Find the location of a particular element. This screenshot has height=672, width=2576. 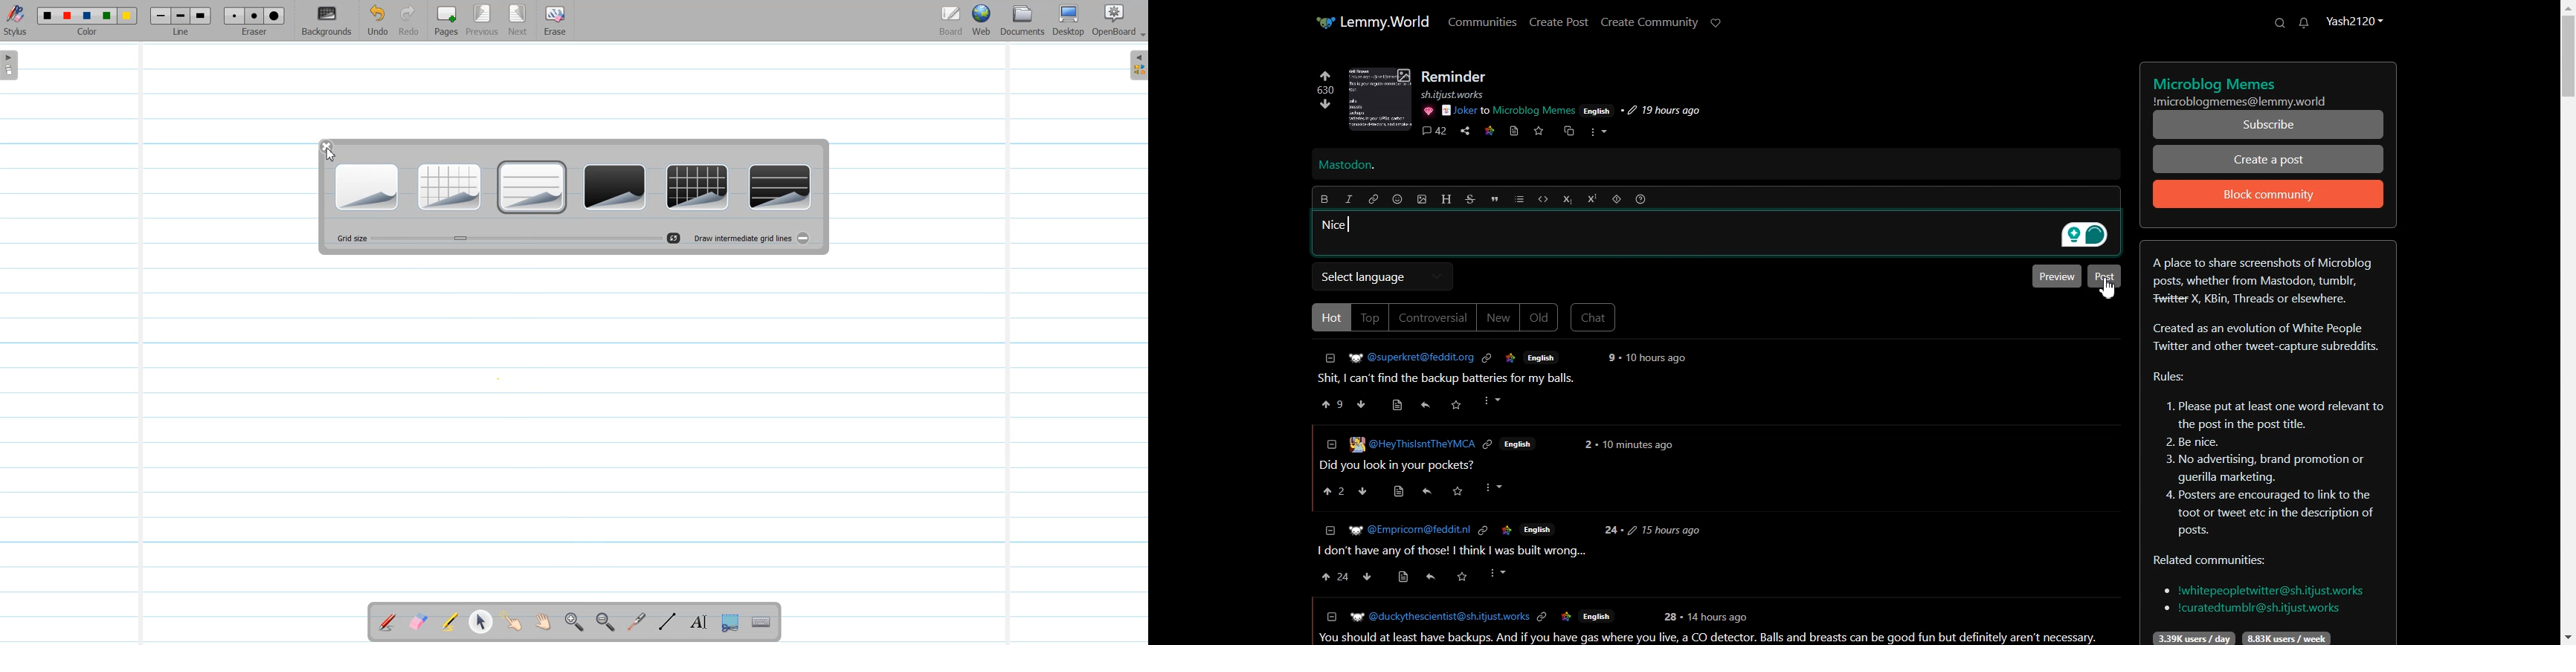

Reply is located at coordinates (1426, 405).